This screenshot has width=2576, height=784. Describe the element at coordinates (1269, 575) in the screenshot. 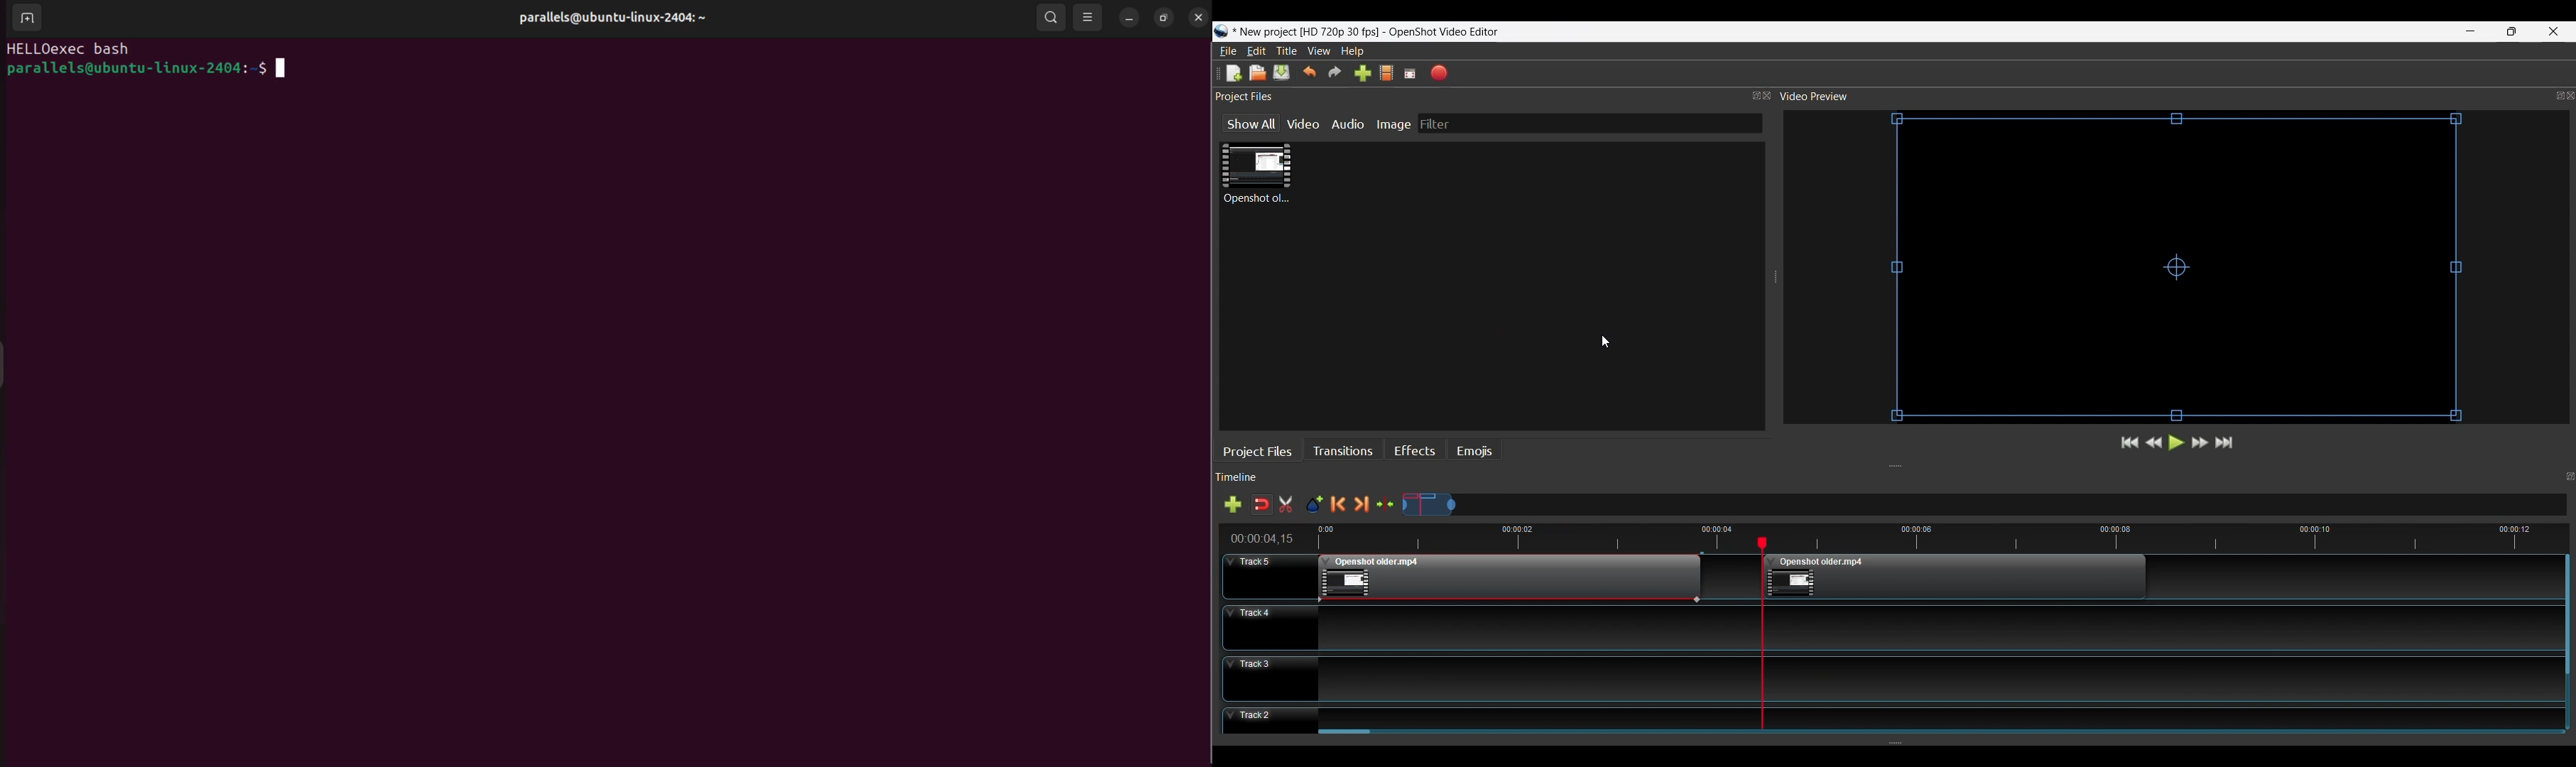

I see `Track Header` at that location.